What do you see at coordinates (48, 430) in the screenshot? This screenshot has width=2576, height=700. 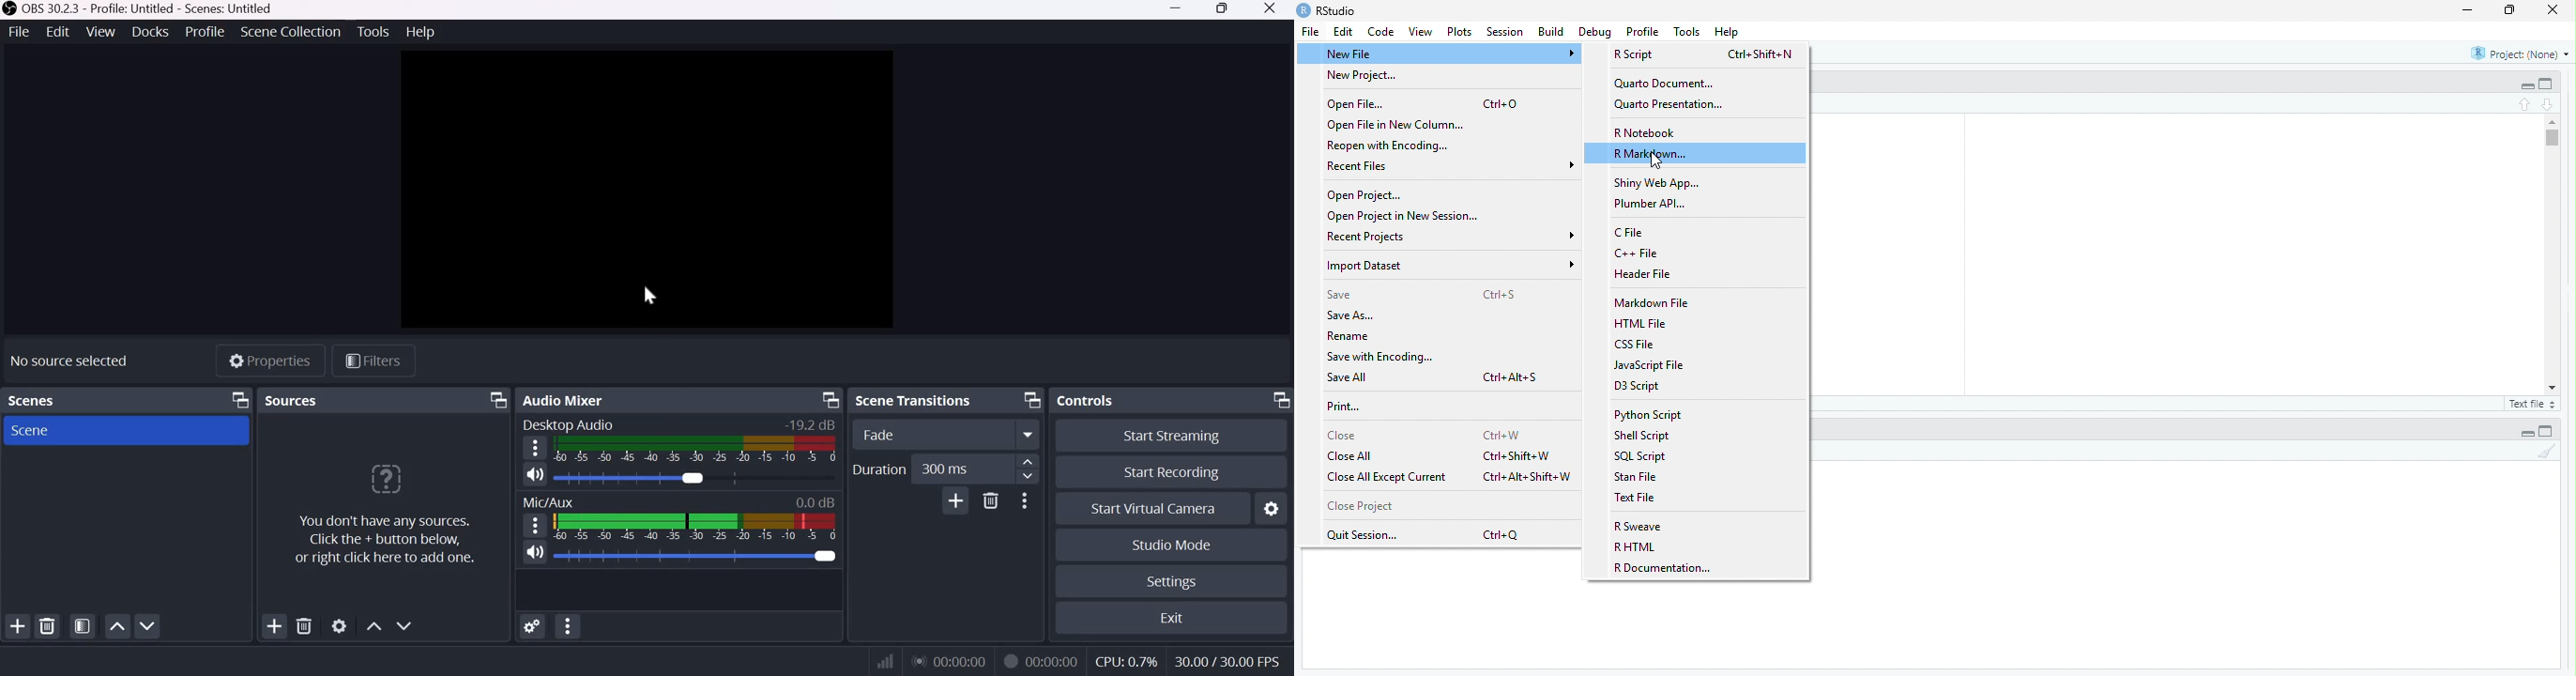 I see `Scene` at bounding box center [48, 430].